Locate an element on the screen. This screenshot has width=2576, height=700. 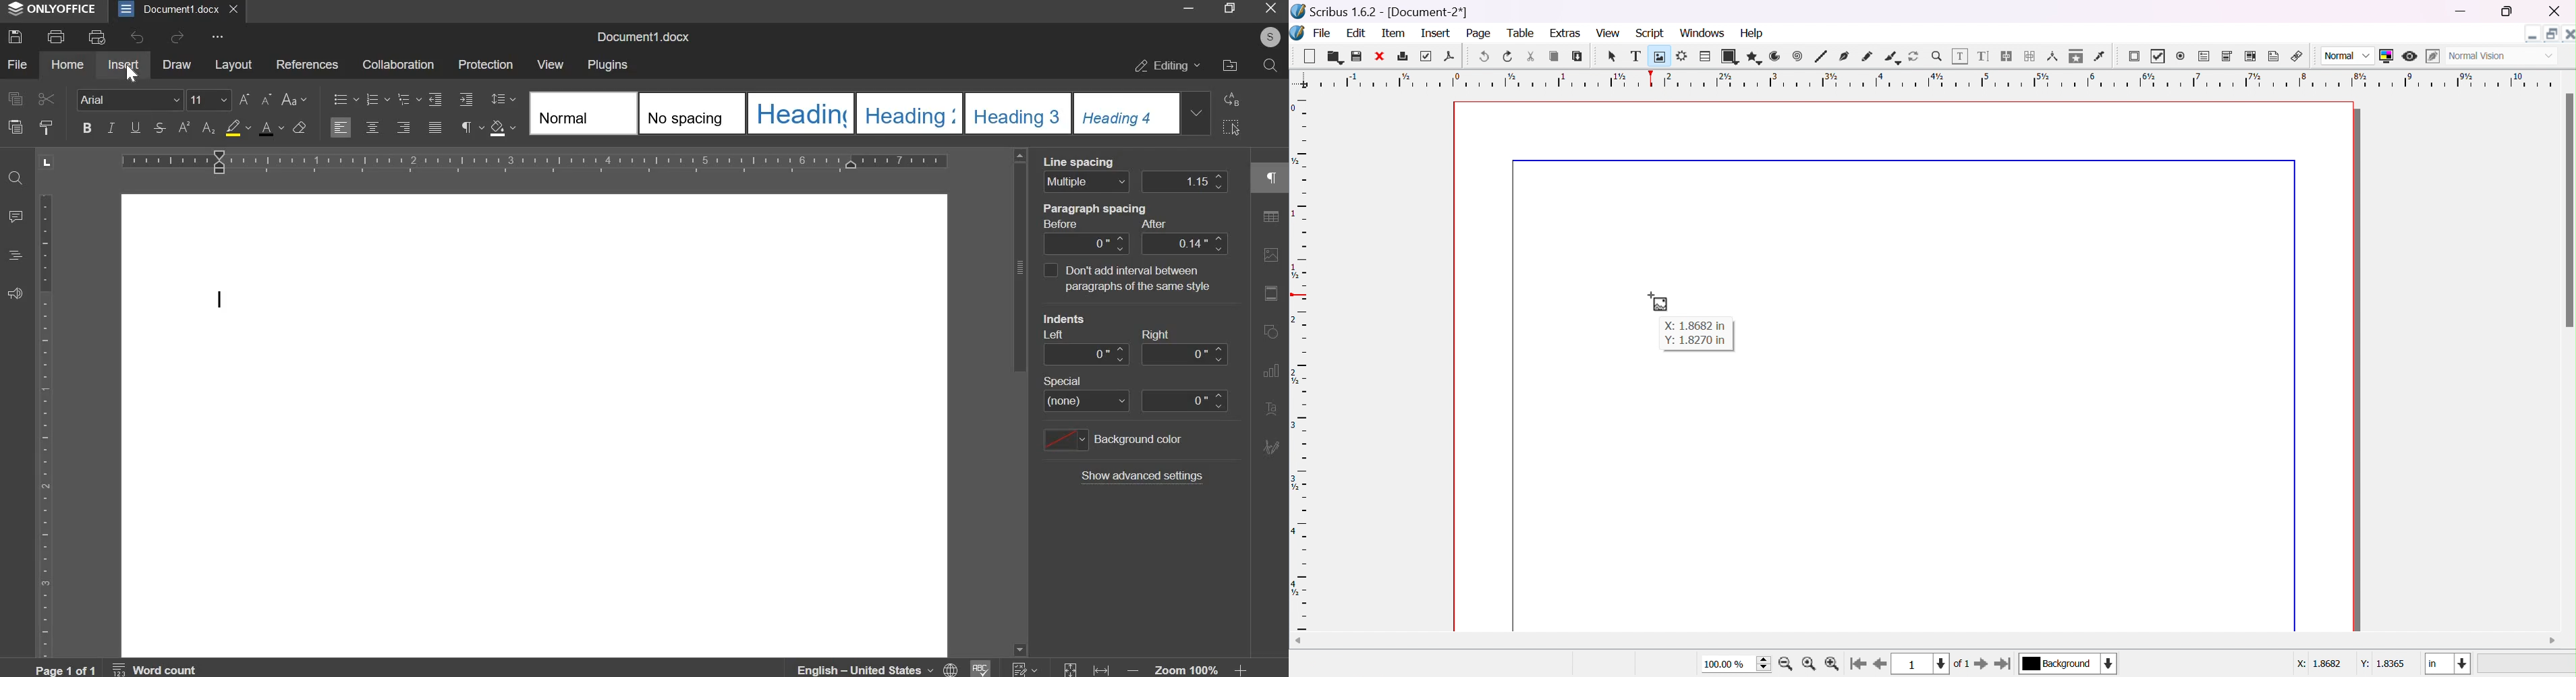
strikethrough is located at coordinates (159, 129).